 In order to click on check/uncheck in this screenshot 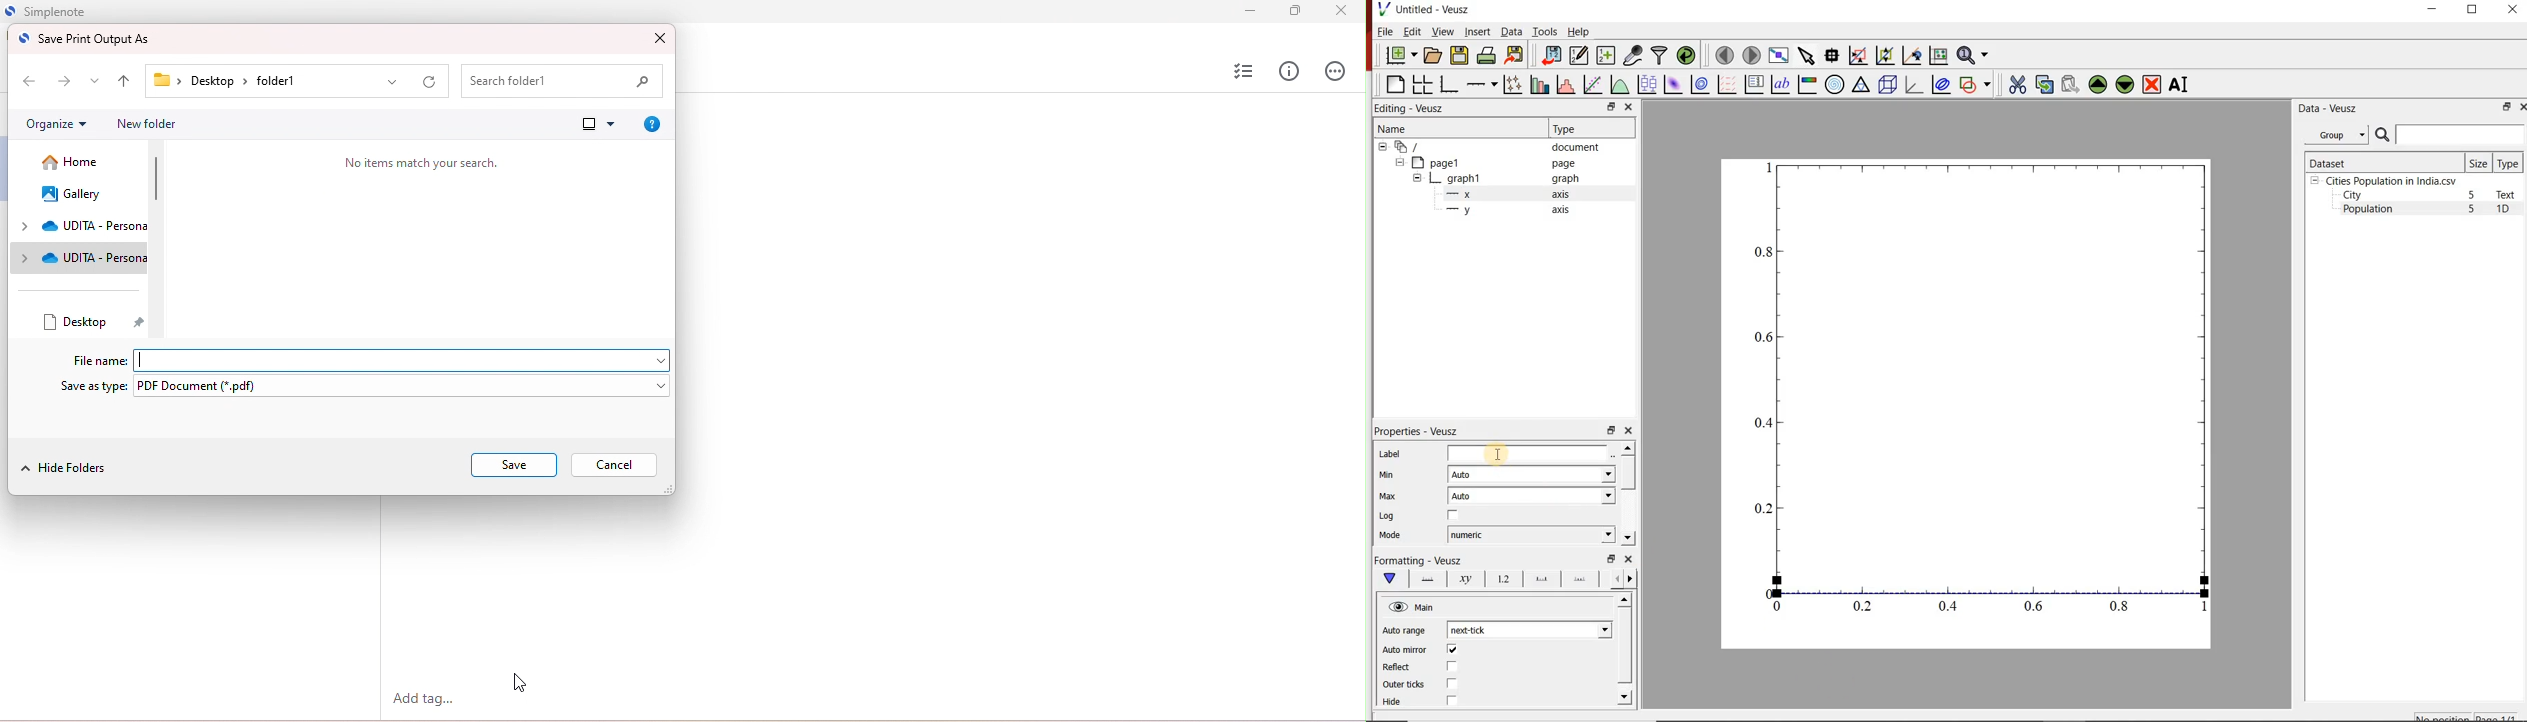, I will do `click(1453, 515)`.